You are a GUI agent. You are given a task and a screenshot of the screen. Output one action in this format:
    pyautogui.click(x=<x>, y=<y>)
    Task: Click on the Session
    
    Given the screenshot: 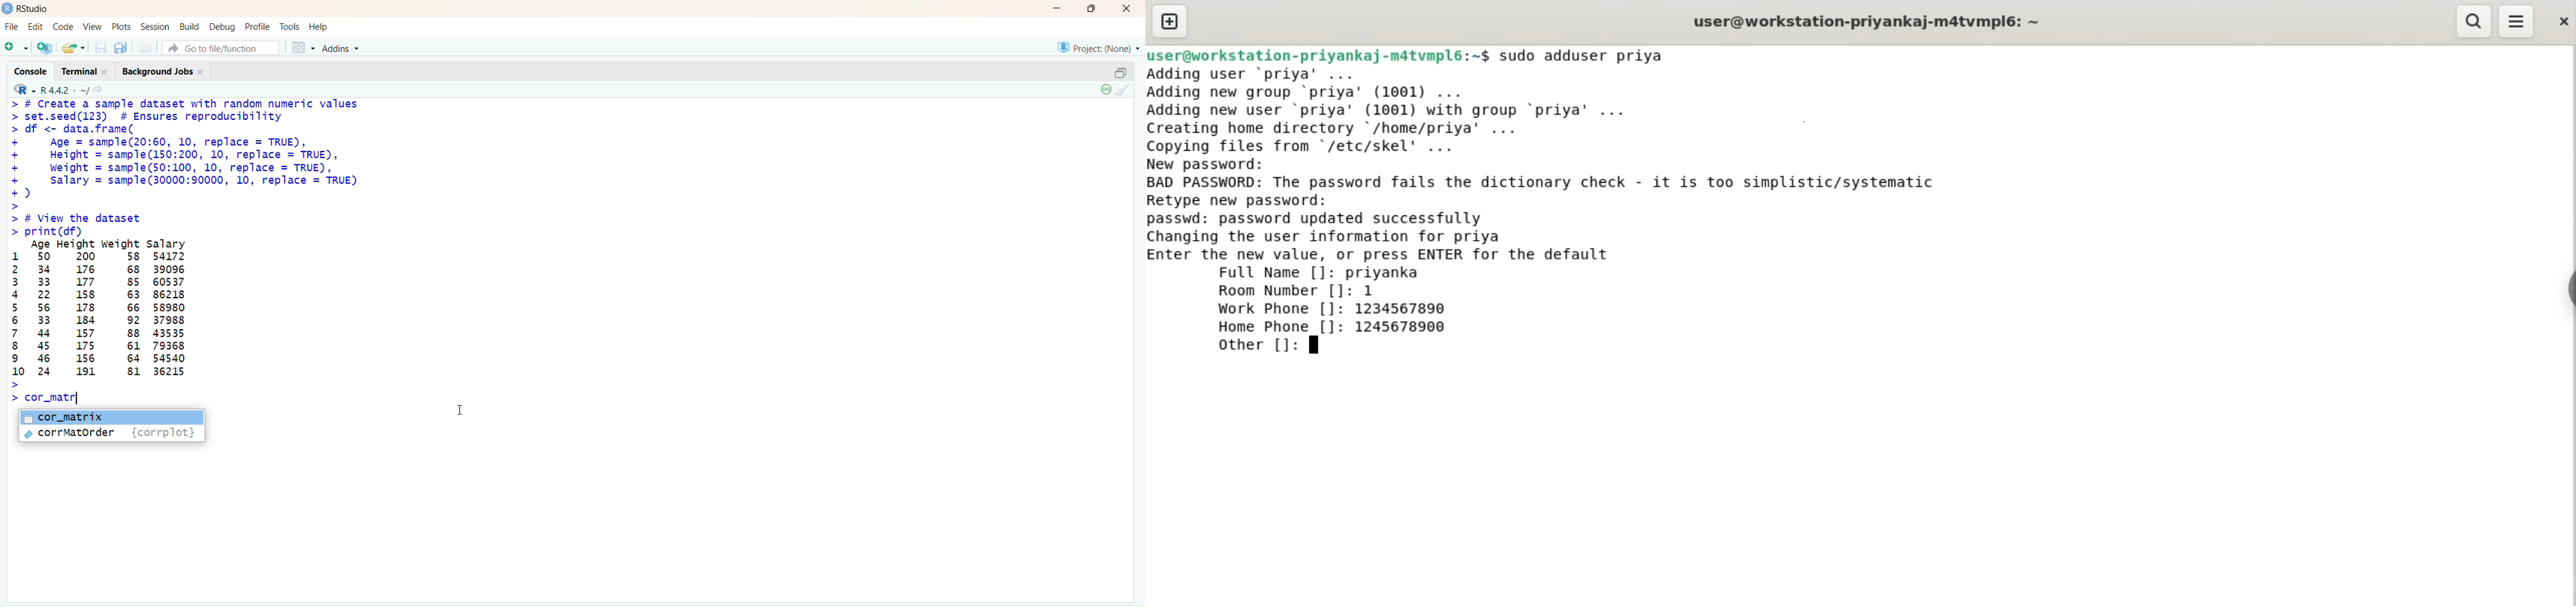 What is the action you would take?
    pyautogui.click(x=156, y=27)
    